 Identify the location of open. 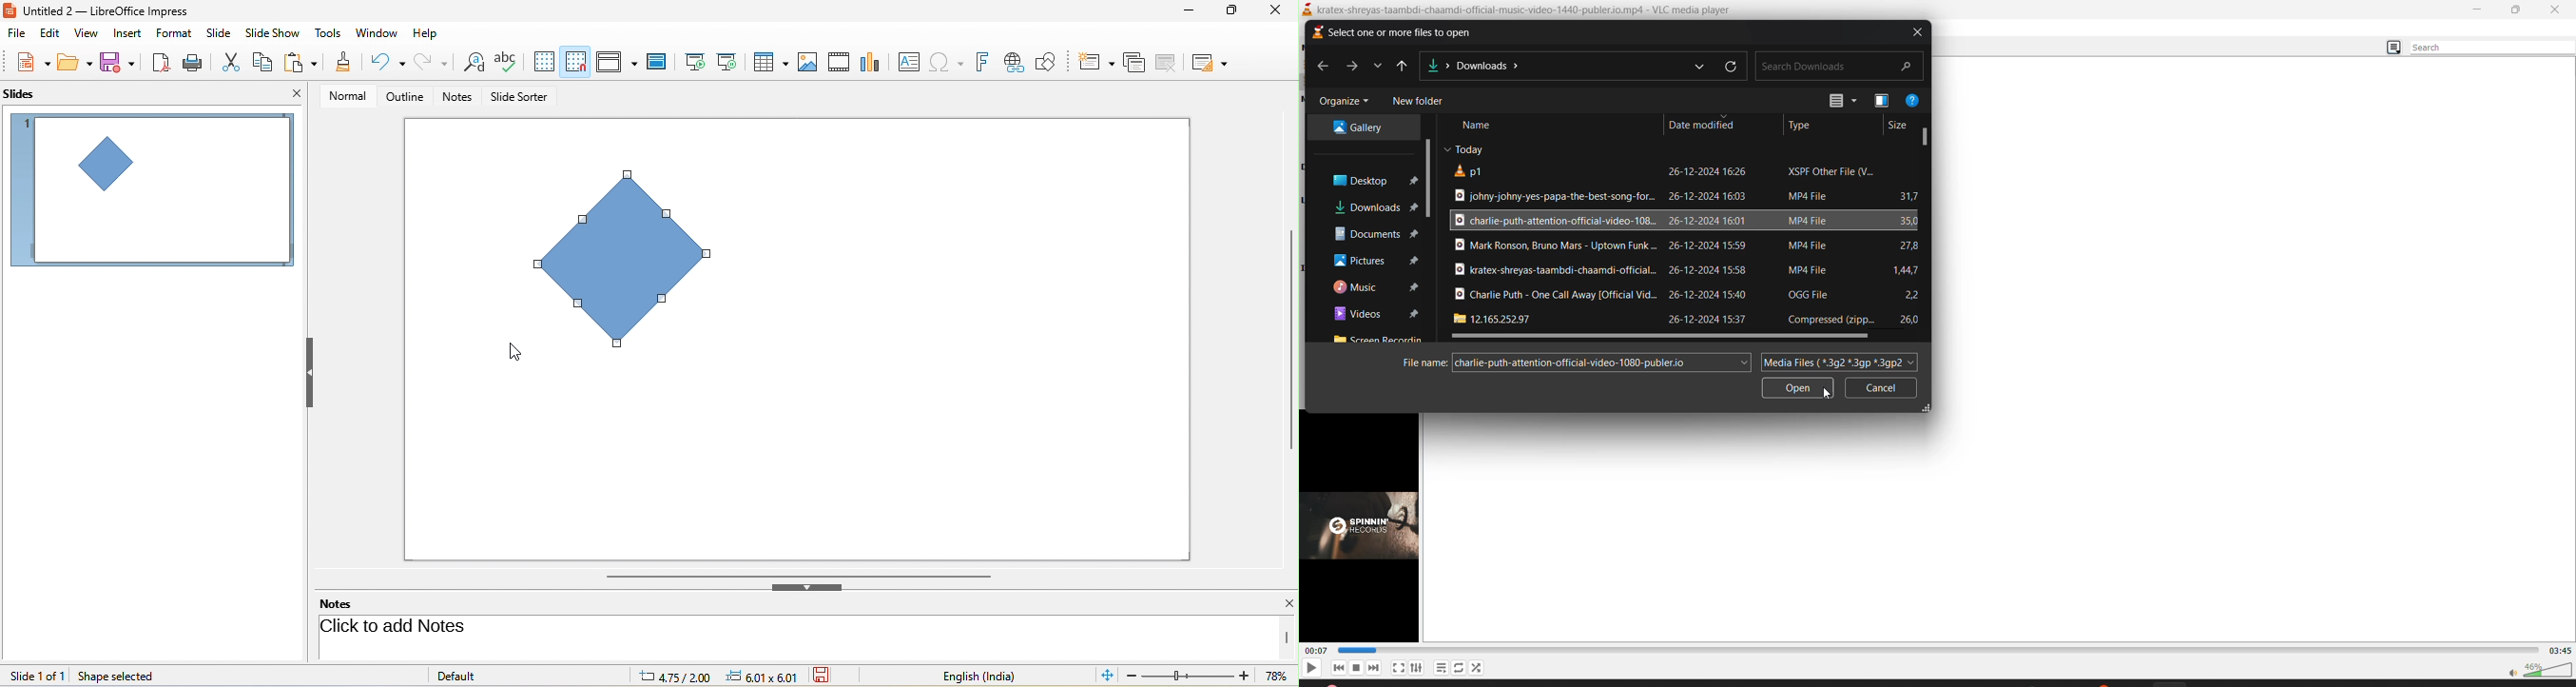
(75, 65).